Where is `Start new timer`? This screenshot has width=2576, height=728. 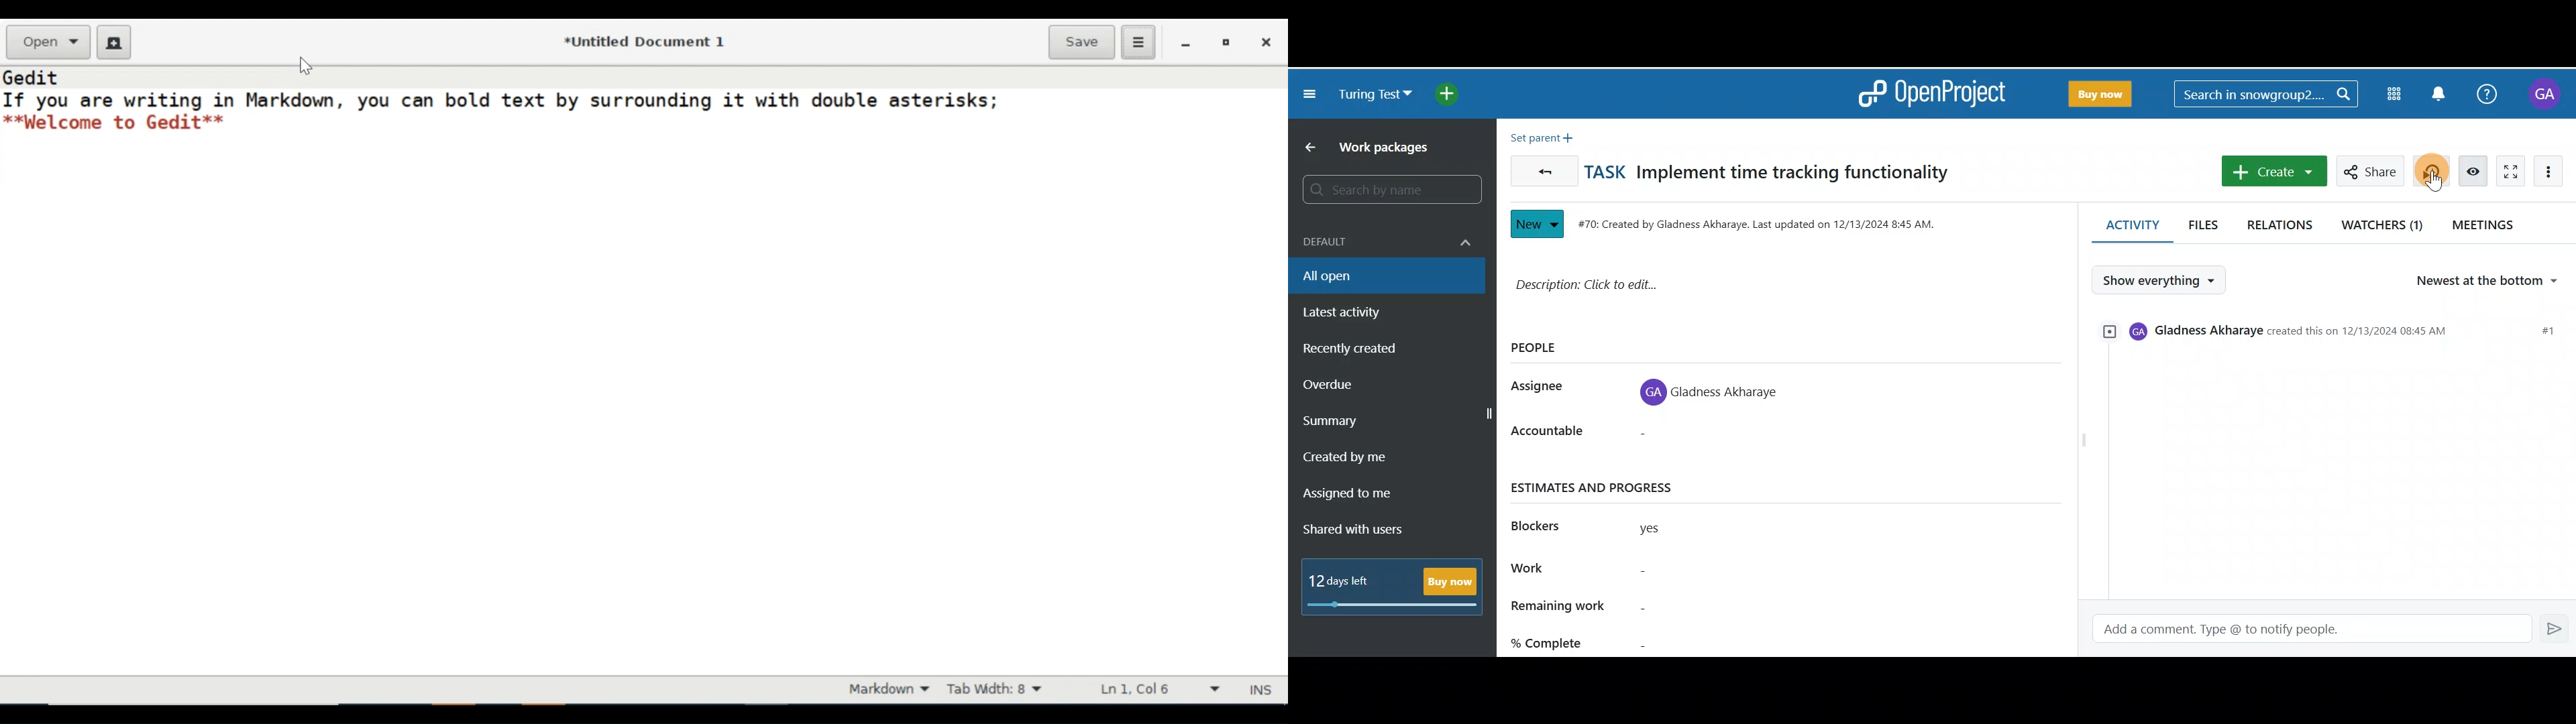 Start new timer is located at coordinates (2431, 171).